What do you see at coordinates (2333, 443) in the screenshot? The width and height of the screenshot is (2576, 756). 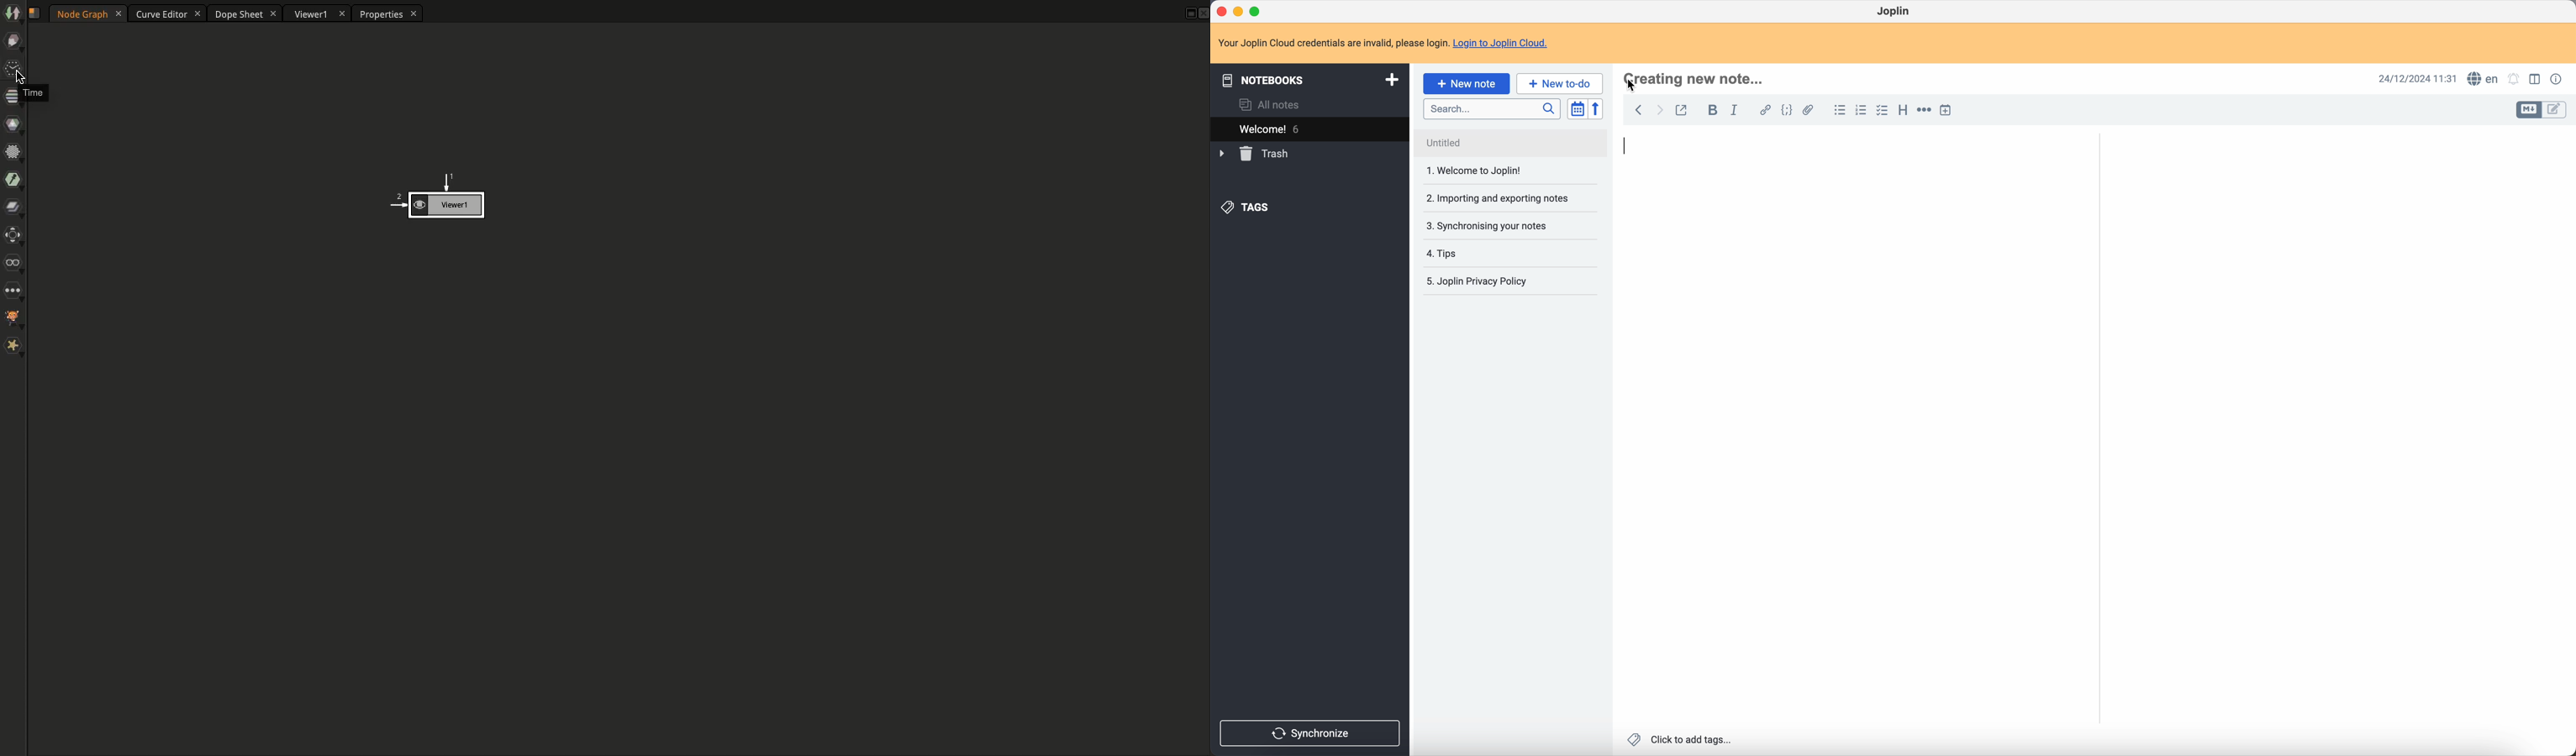 I see `body text` at bounding box center [2333, 443].